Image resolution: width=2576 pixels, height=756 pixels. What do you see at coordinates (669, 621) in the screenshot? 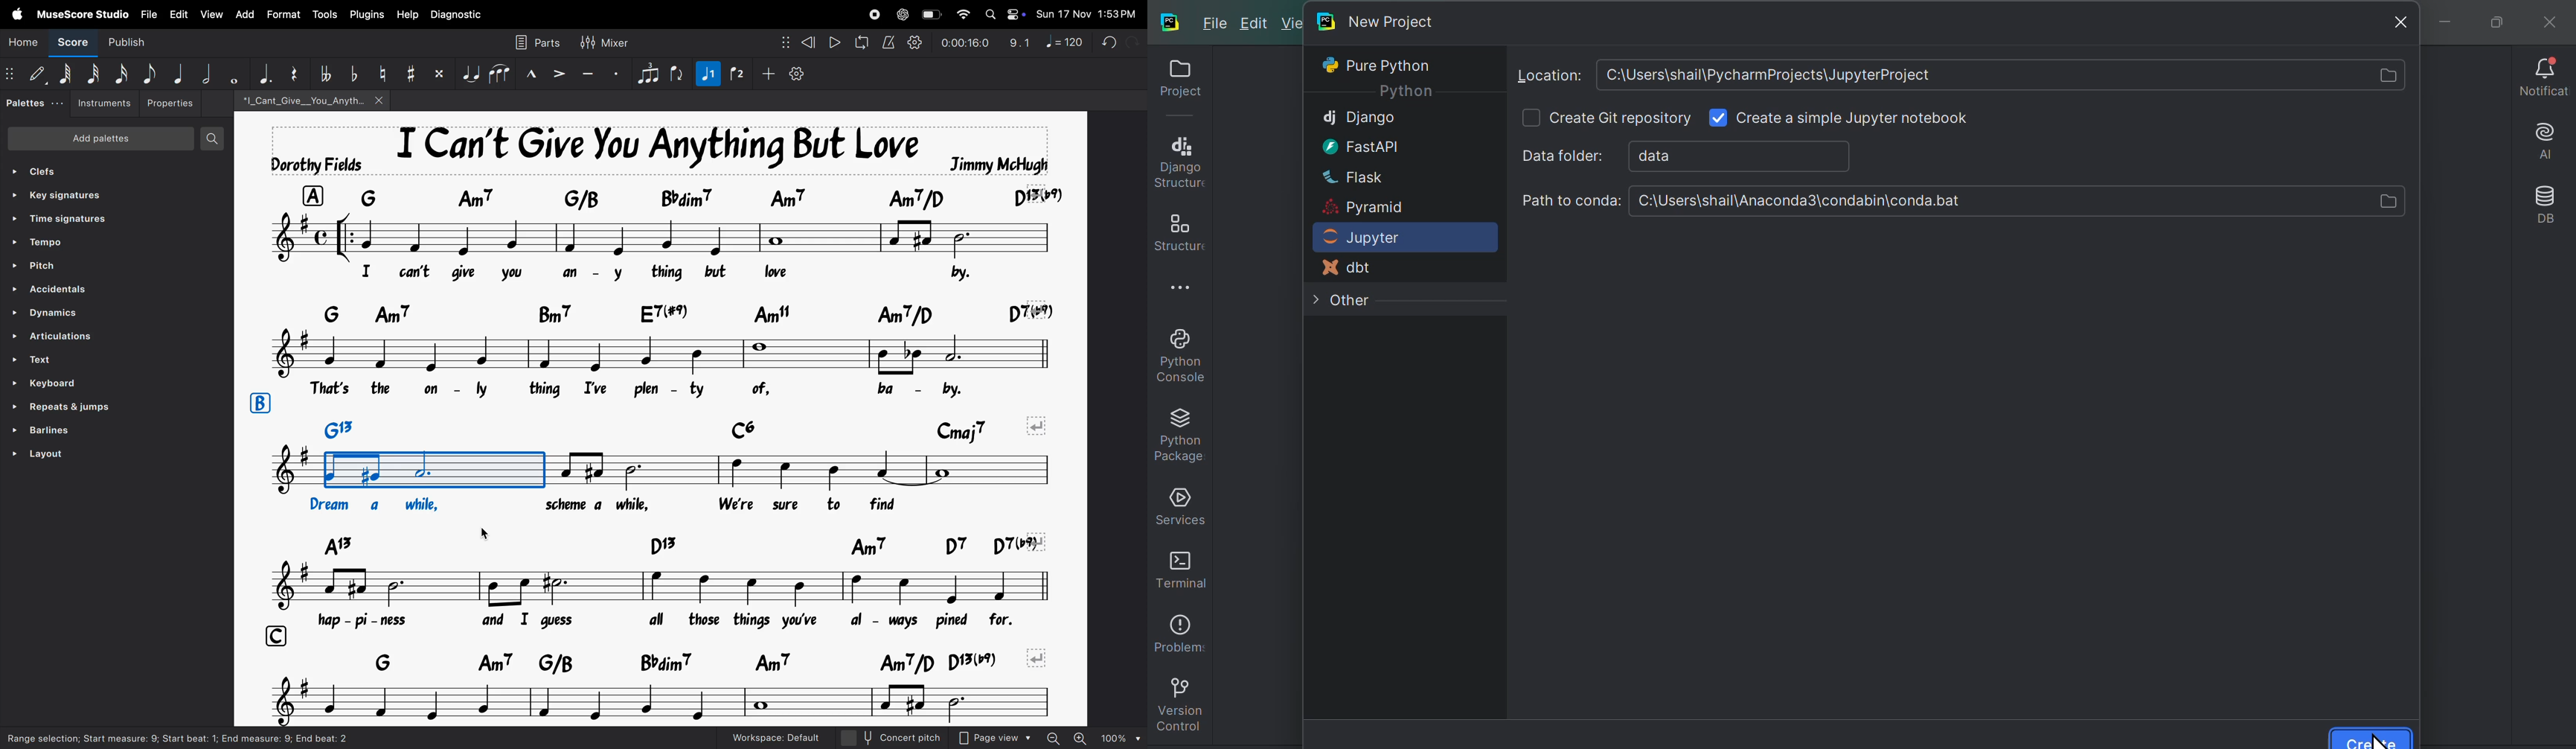
I see `lyrics` at bounding box center [669, 621].